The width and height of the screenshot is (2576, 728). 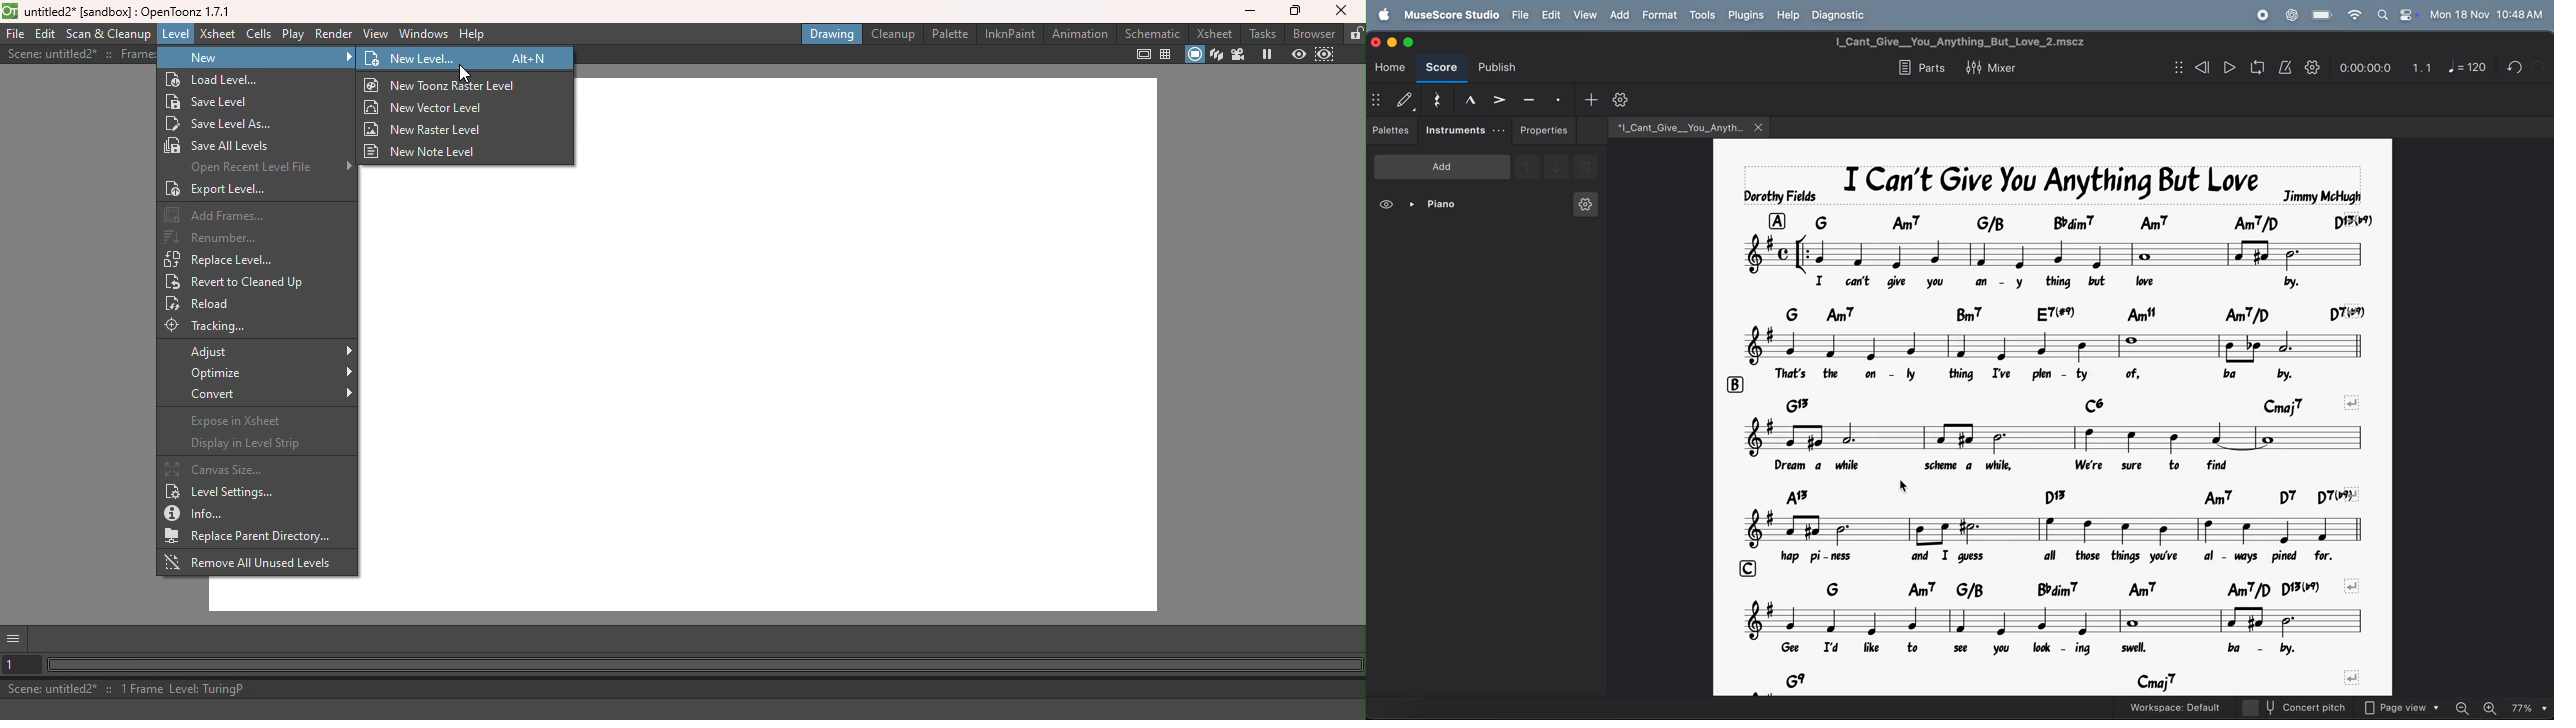 I want to click on Camera stand view, so click(x=1195, y=55).